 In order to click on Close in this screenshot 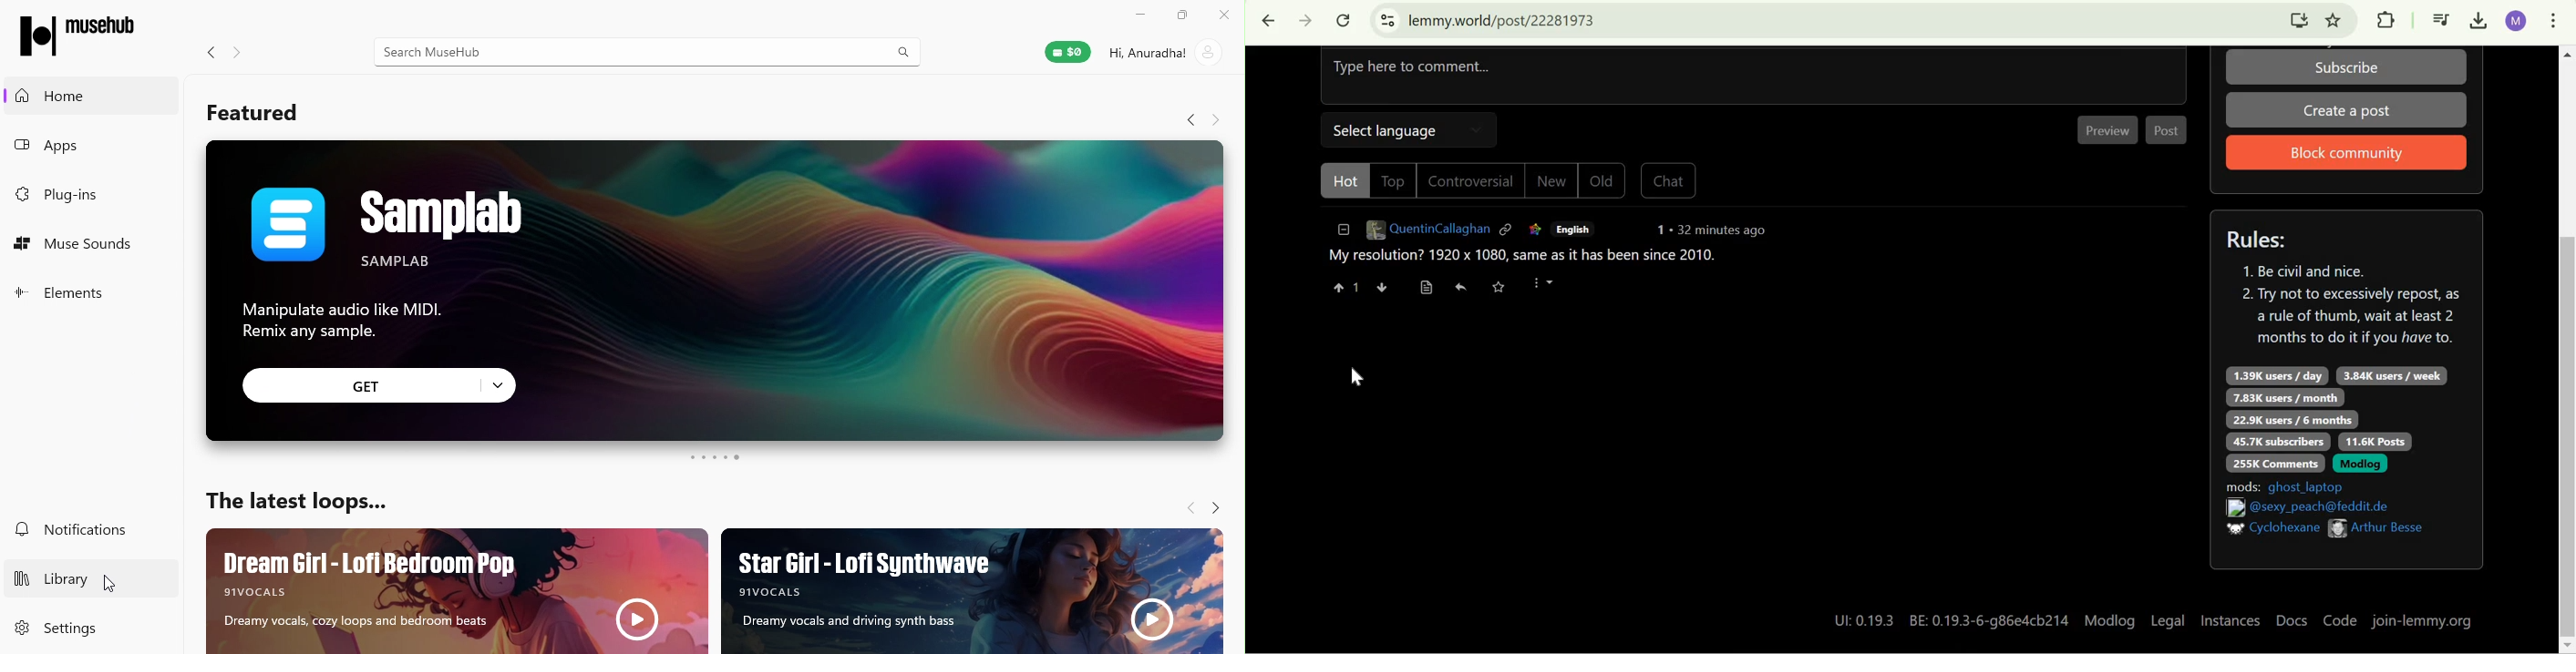, I will do `click(1224, 13)`.